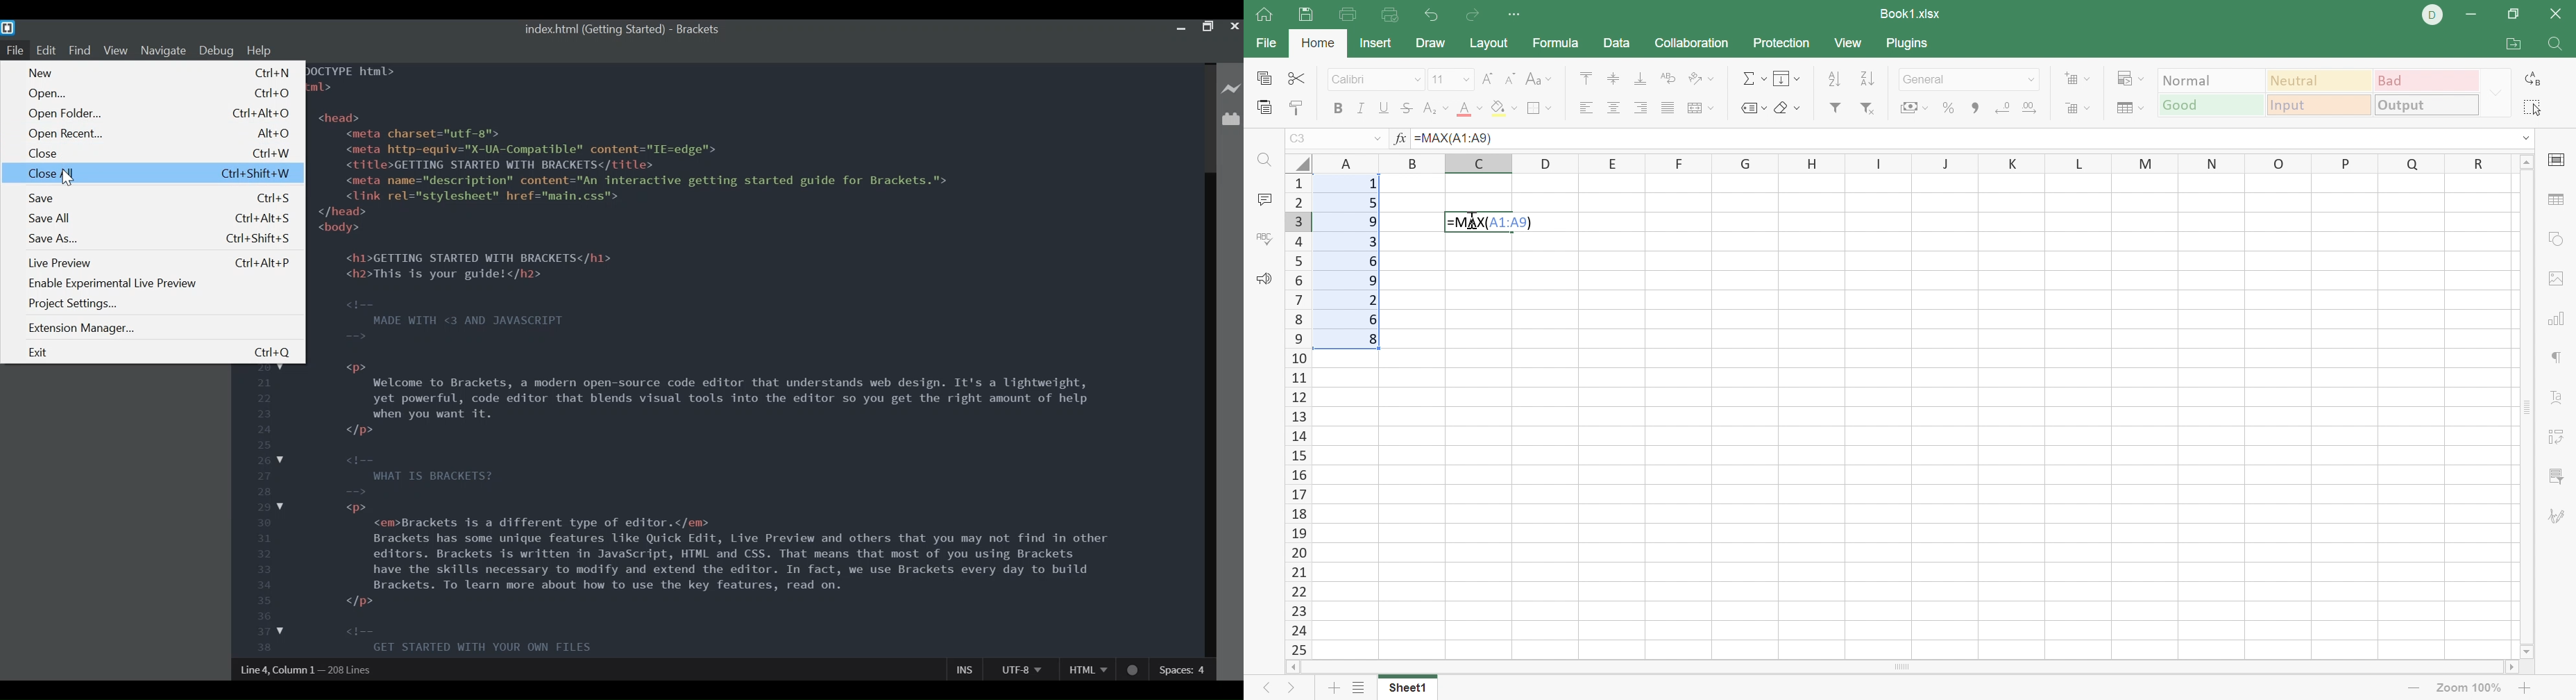 This screenshot has height=700, width=2576. I want to click on Justified, so click(1668, 110).